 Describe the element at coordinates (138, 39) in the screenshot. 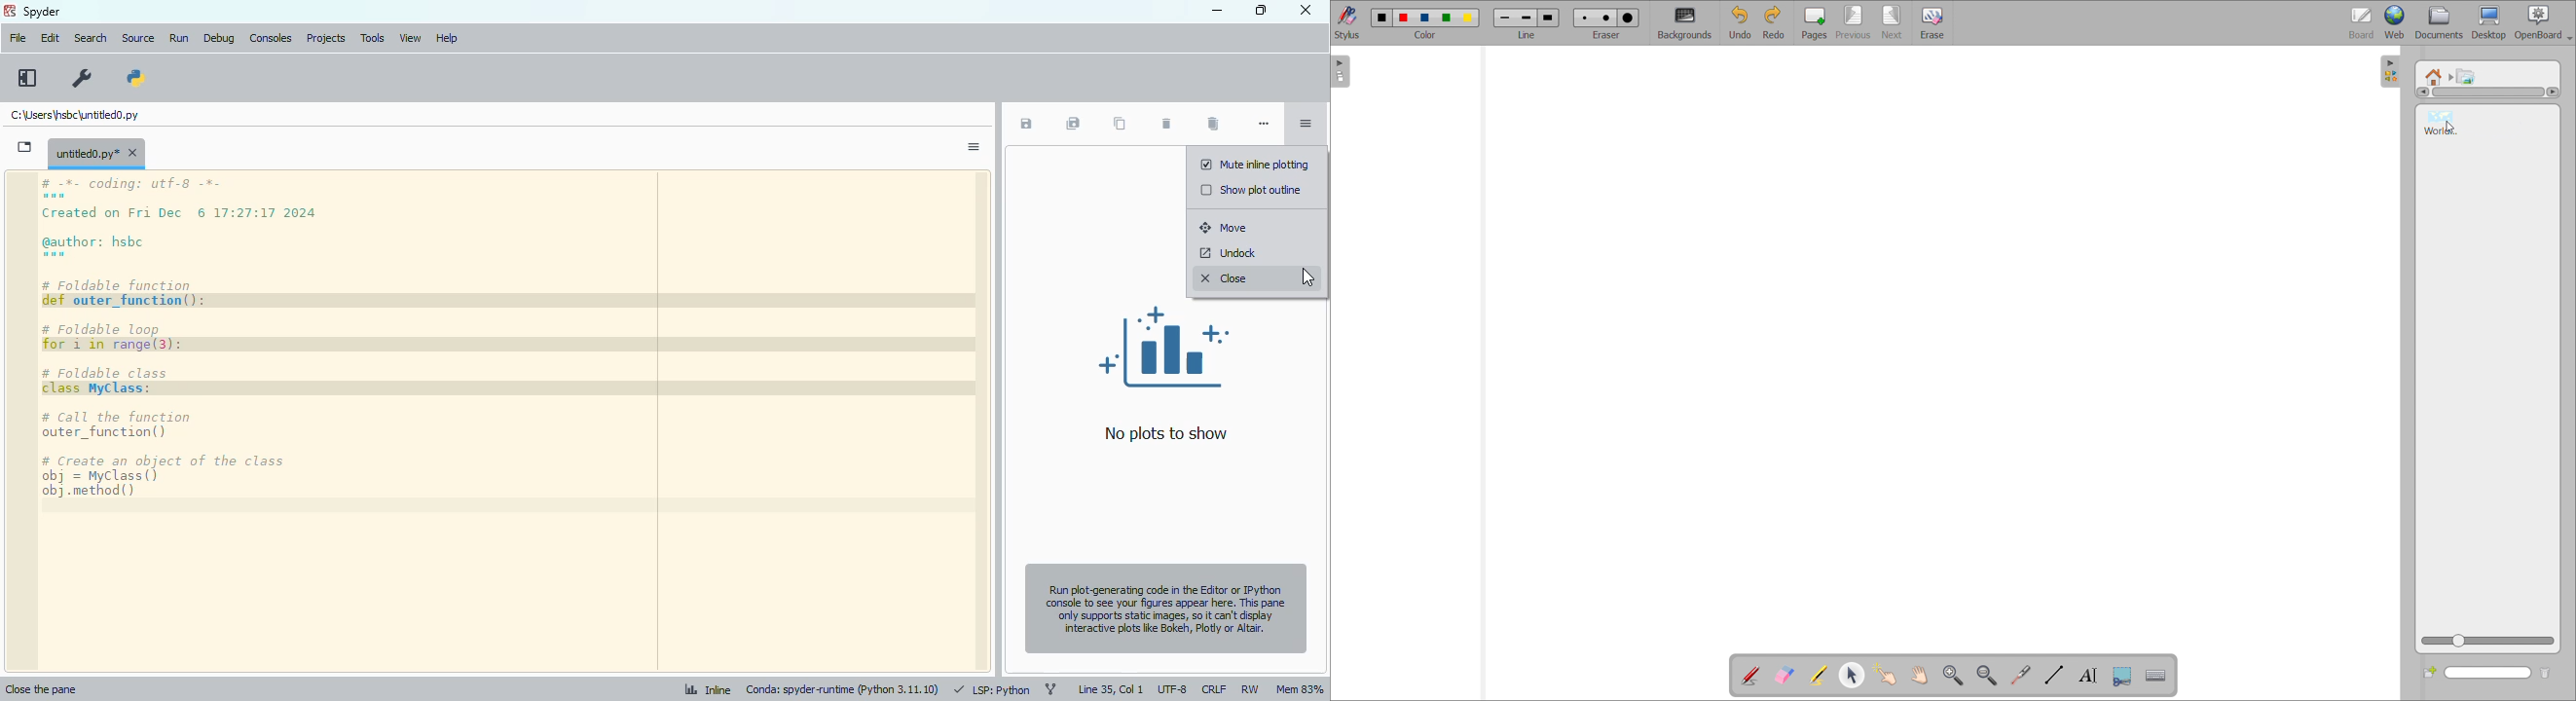

I see `source` at that location.